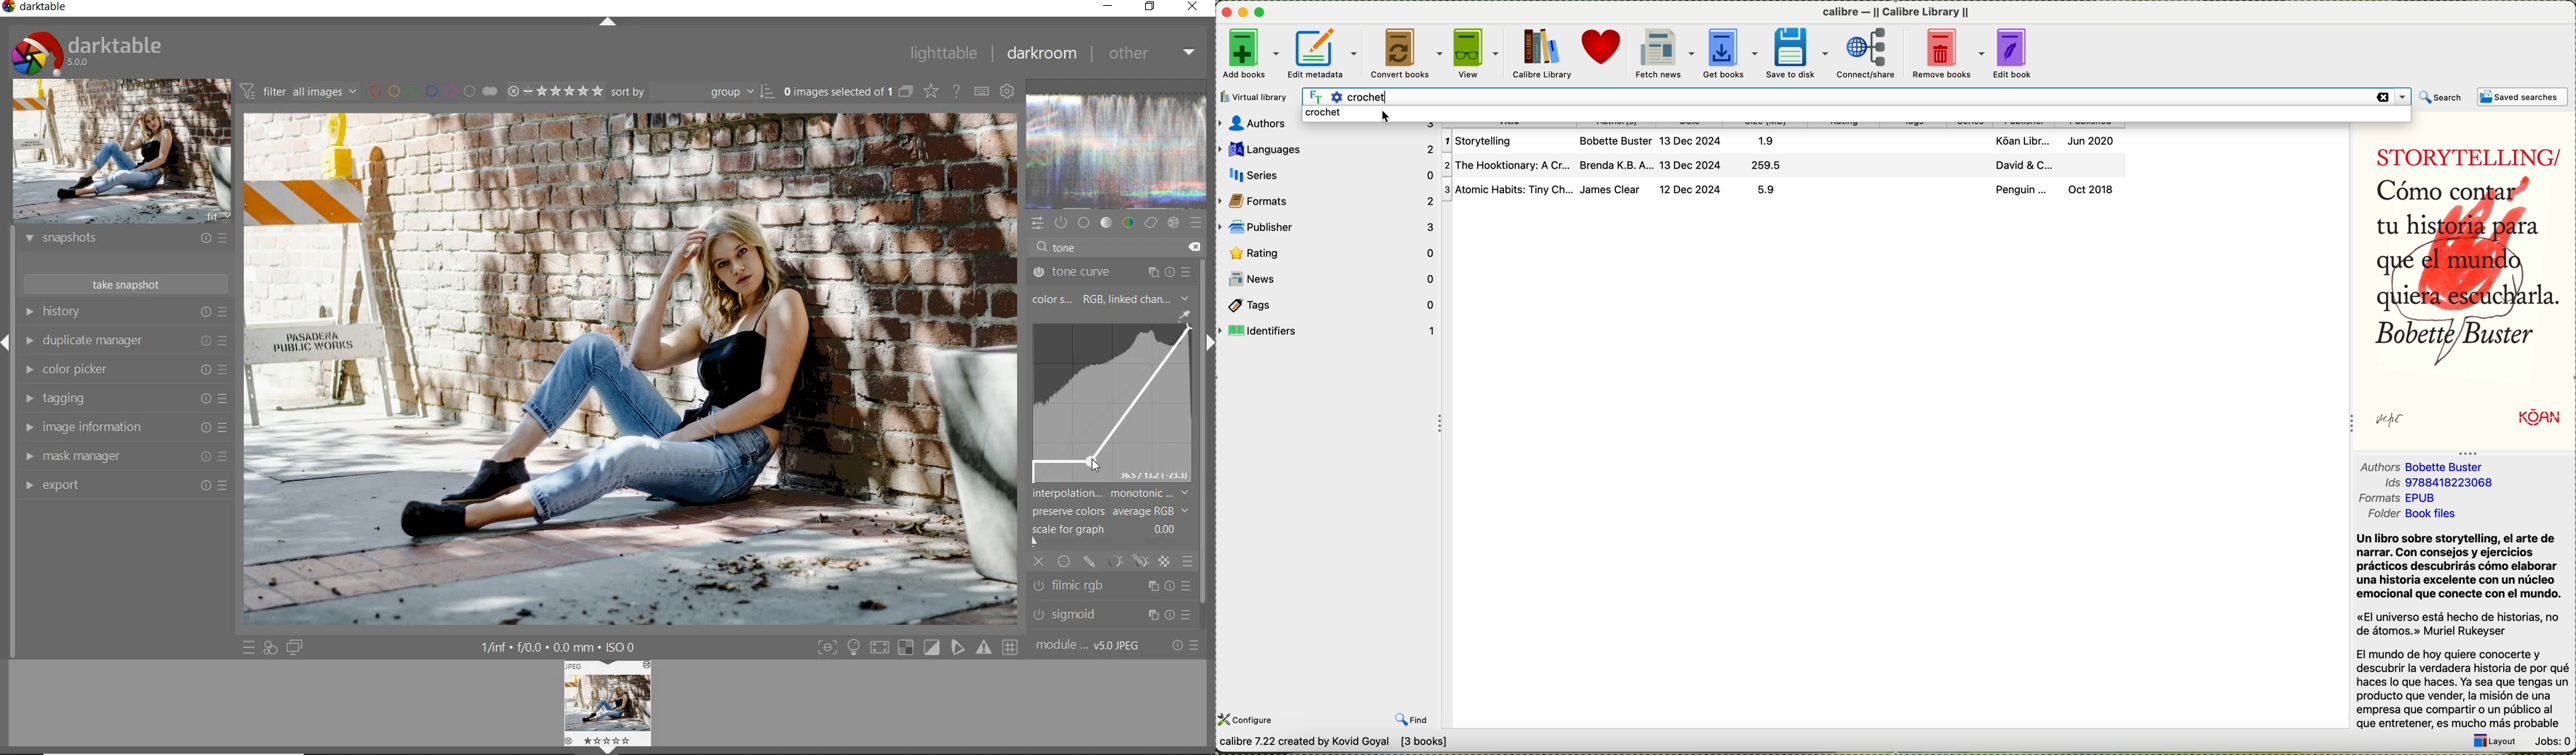 Image resolution: width=2576 pixels, height=756 pixels. I want to click on Collapse, so click(1436, 423).